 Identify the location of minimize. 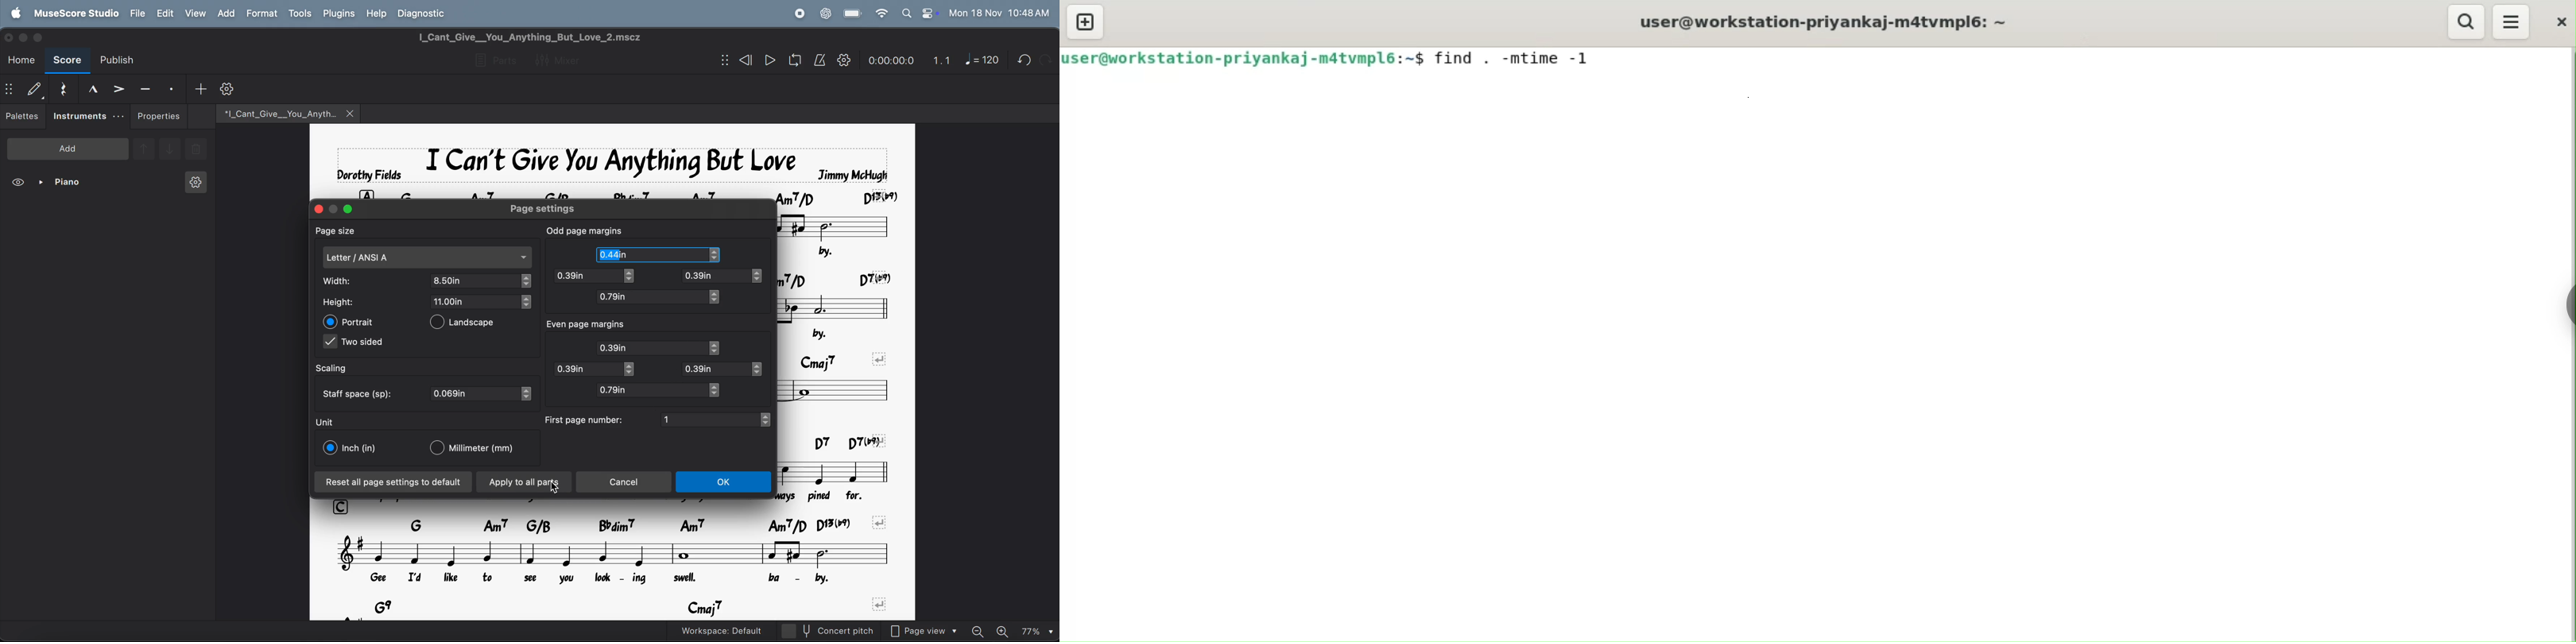
(334, 206).